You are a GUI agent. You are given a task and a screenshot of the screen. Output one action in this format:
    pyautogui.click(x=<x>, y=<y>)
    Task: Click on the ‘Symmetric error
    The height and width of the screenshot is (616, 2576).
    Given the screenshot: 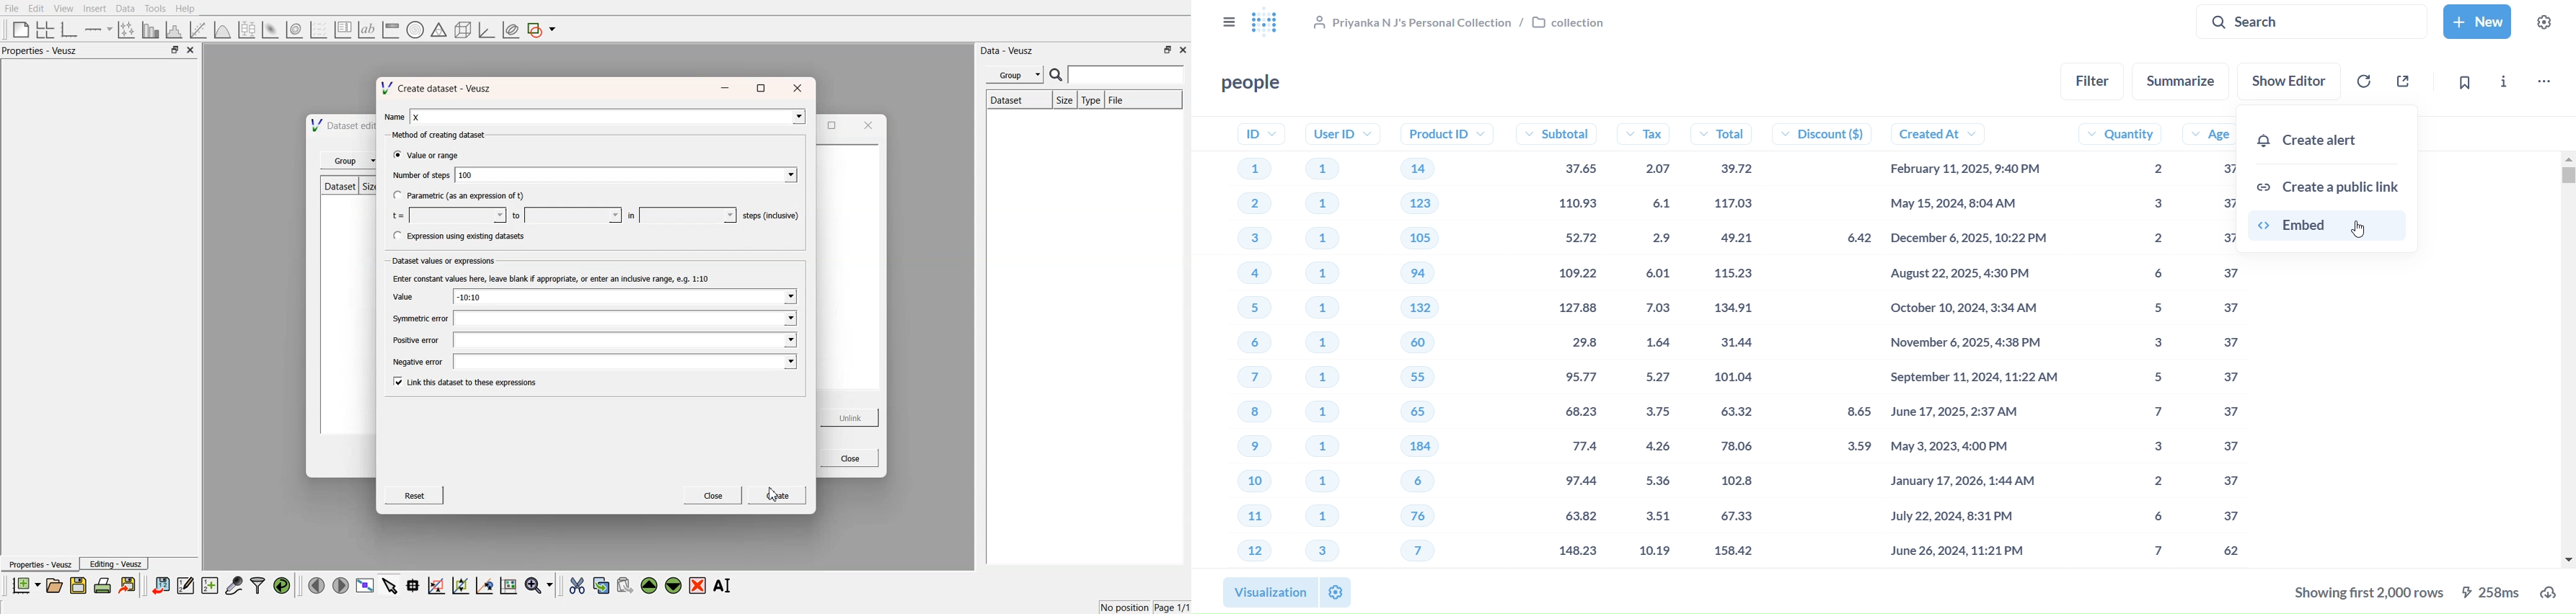 What is the action you would take?
    pyautogui.click(x=420, y=319)
    